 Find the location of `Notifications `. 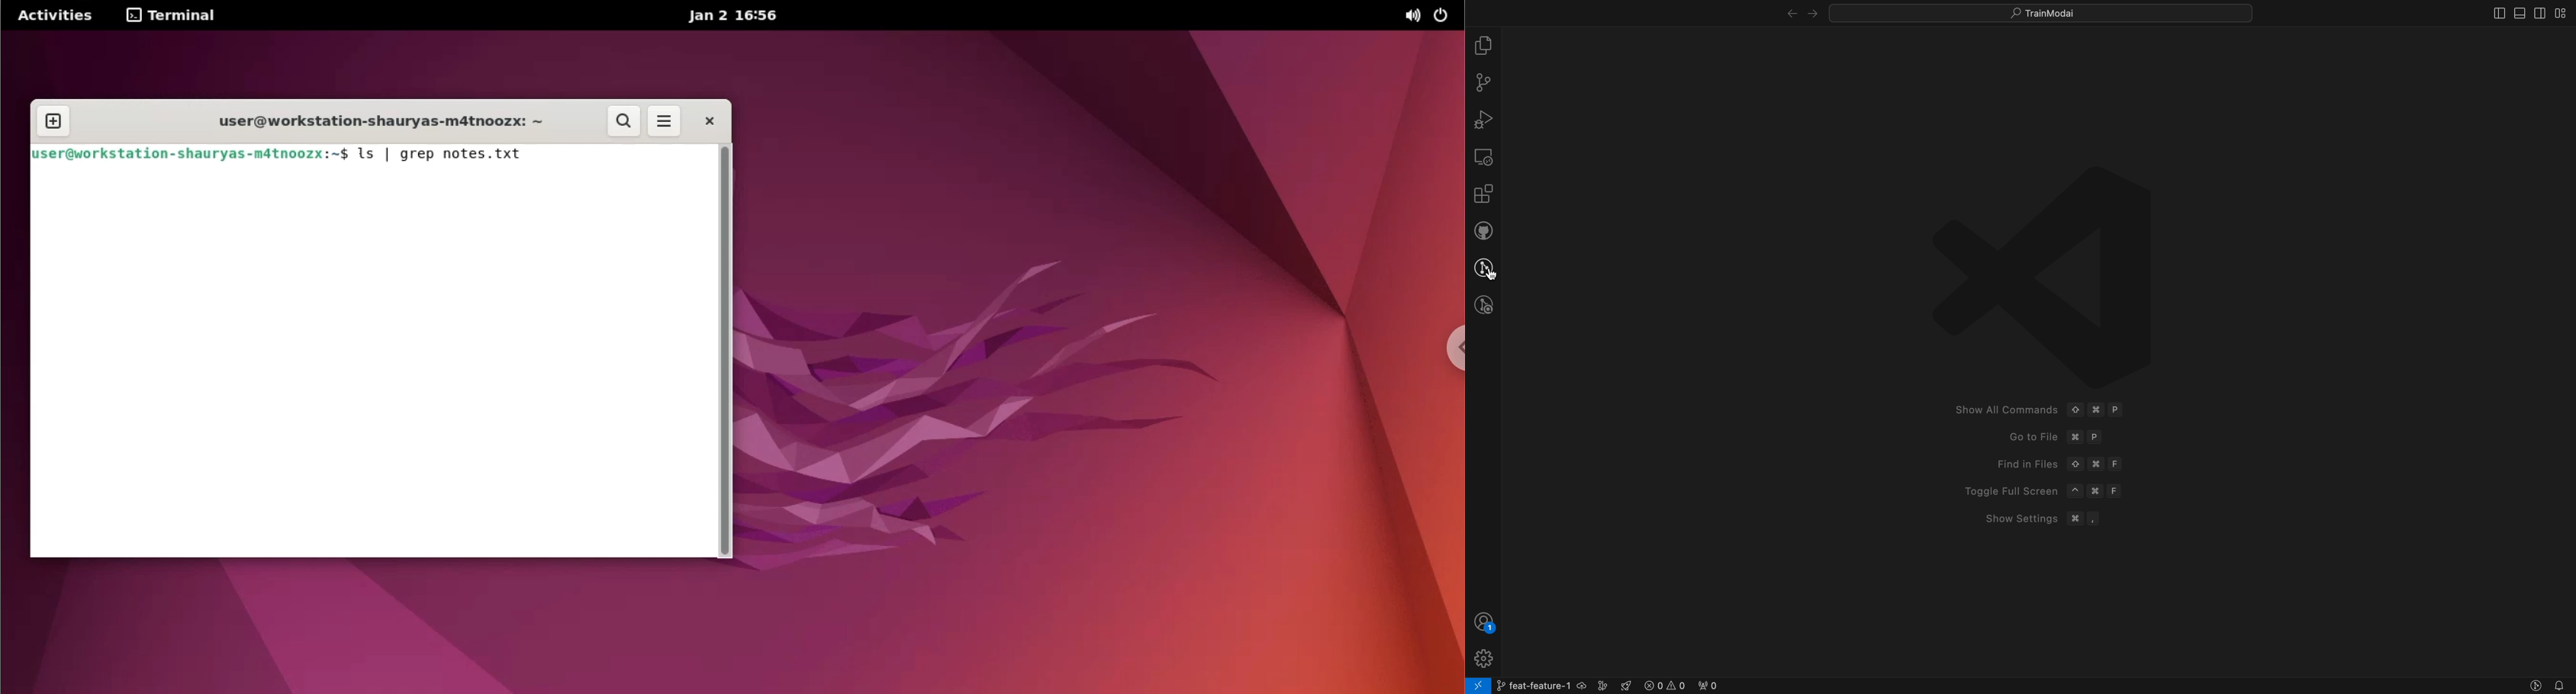

Notifications  is located at coordinates (2560, 685).